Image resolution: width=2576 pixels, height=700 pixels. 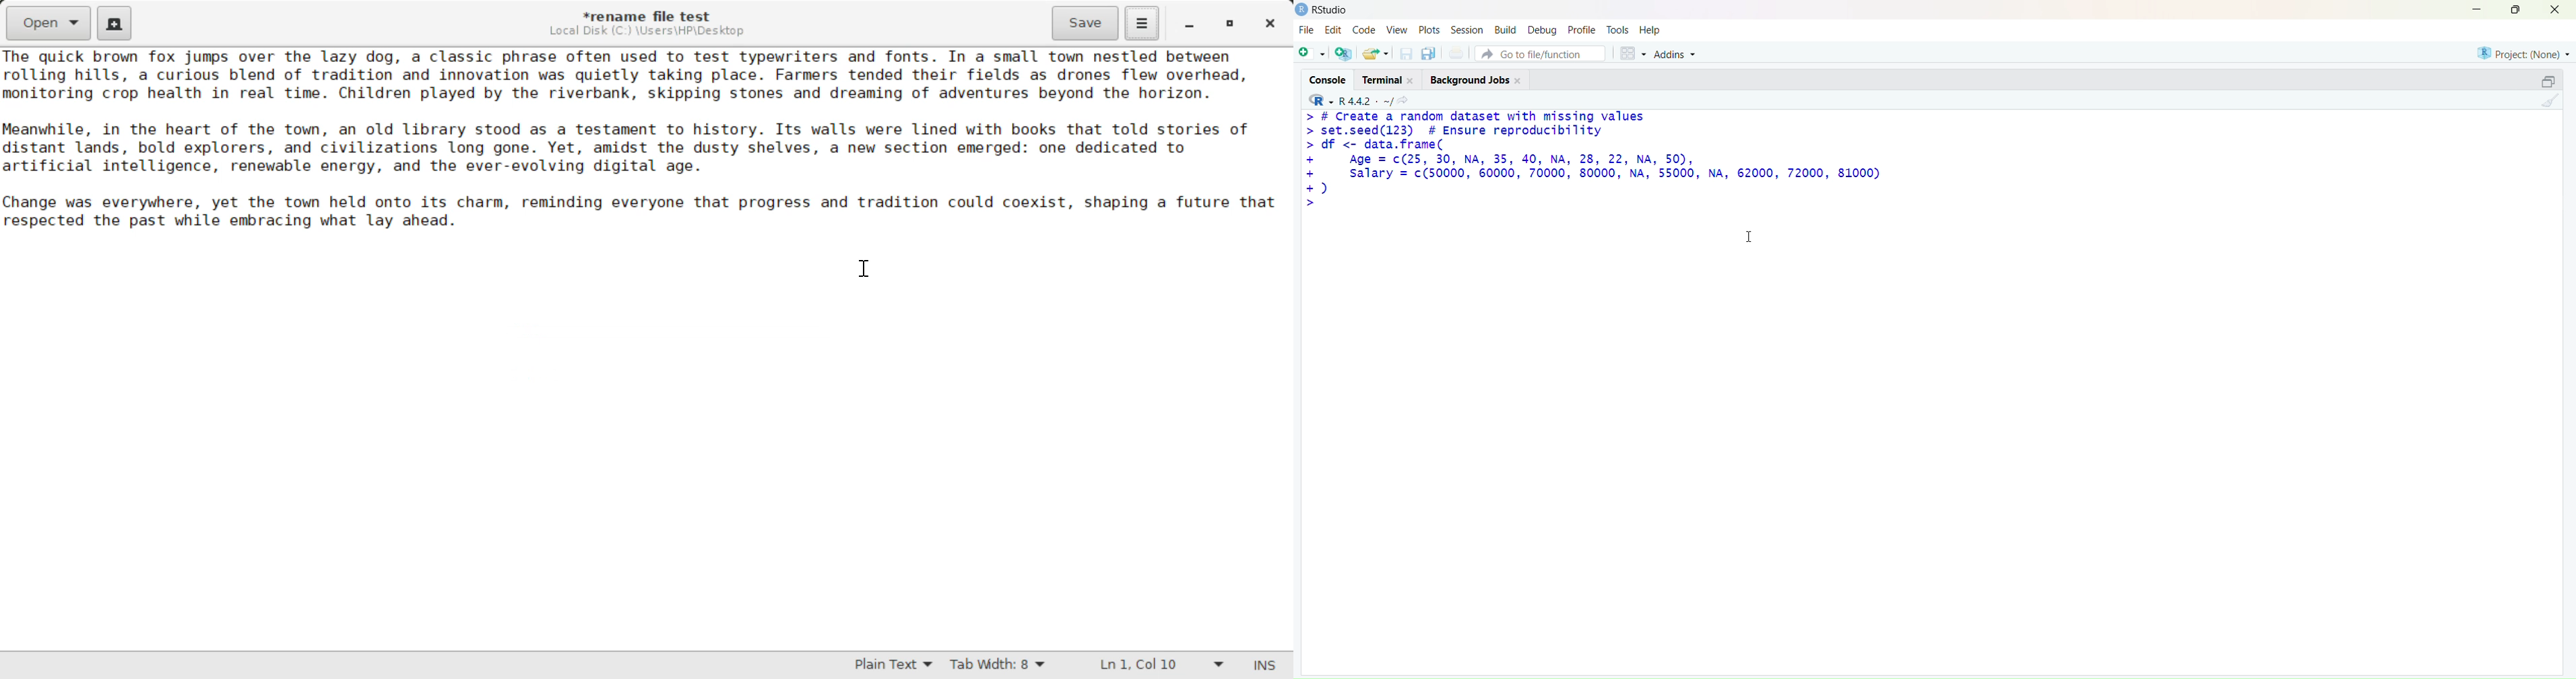 What do you see at coordinates (1388, 80) in the screenshot?
I see `terminal` at bounding box center [1388, 80].